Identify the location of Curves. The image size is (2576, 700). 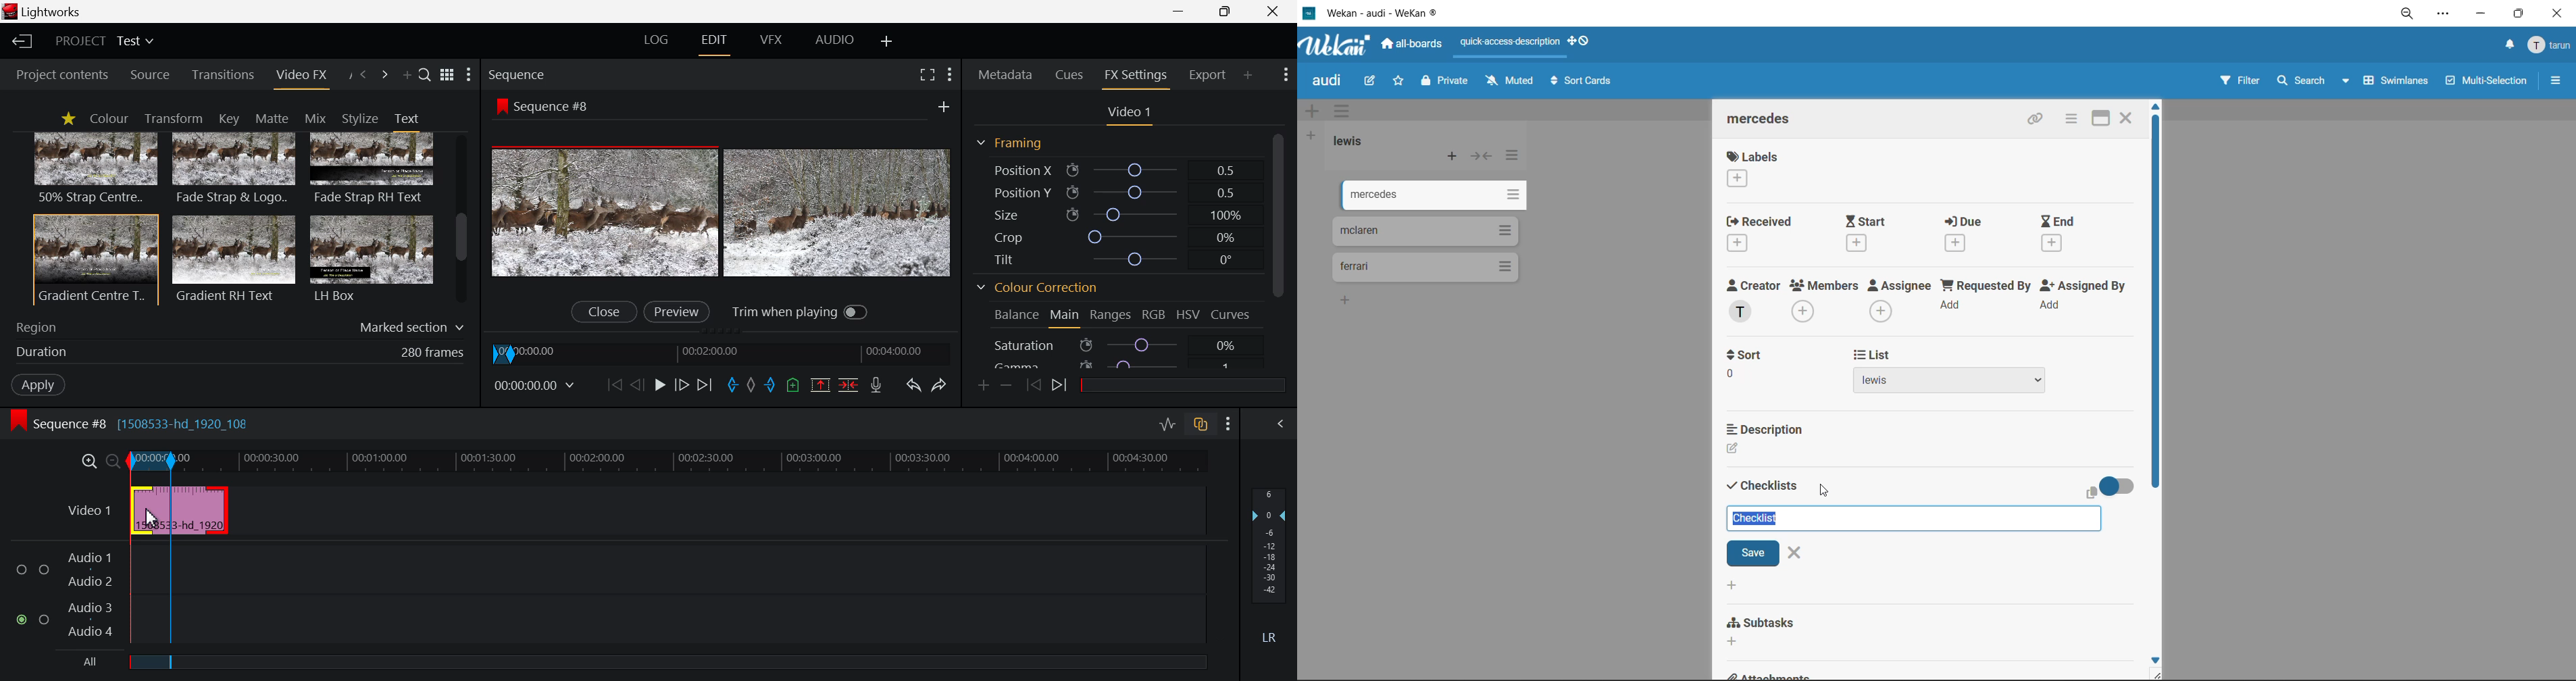
(1233, 313).